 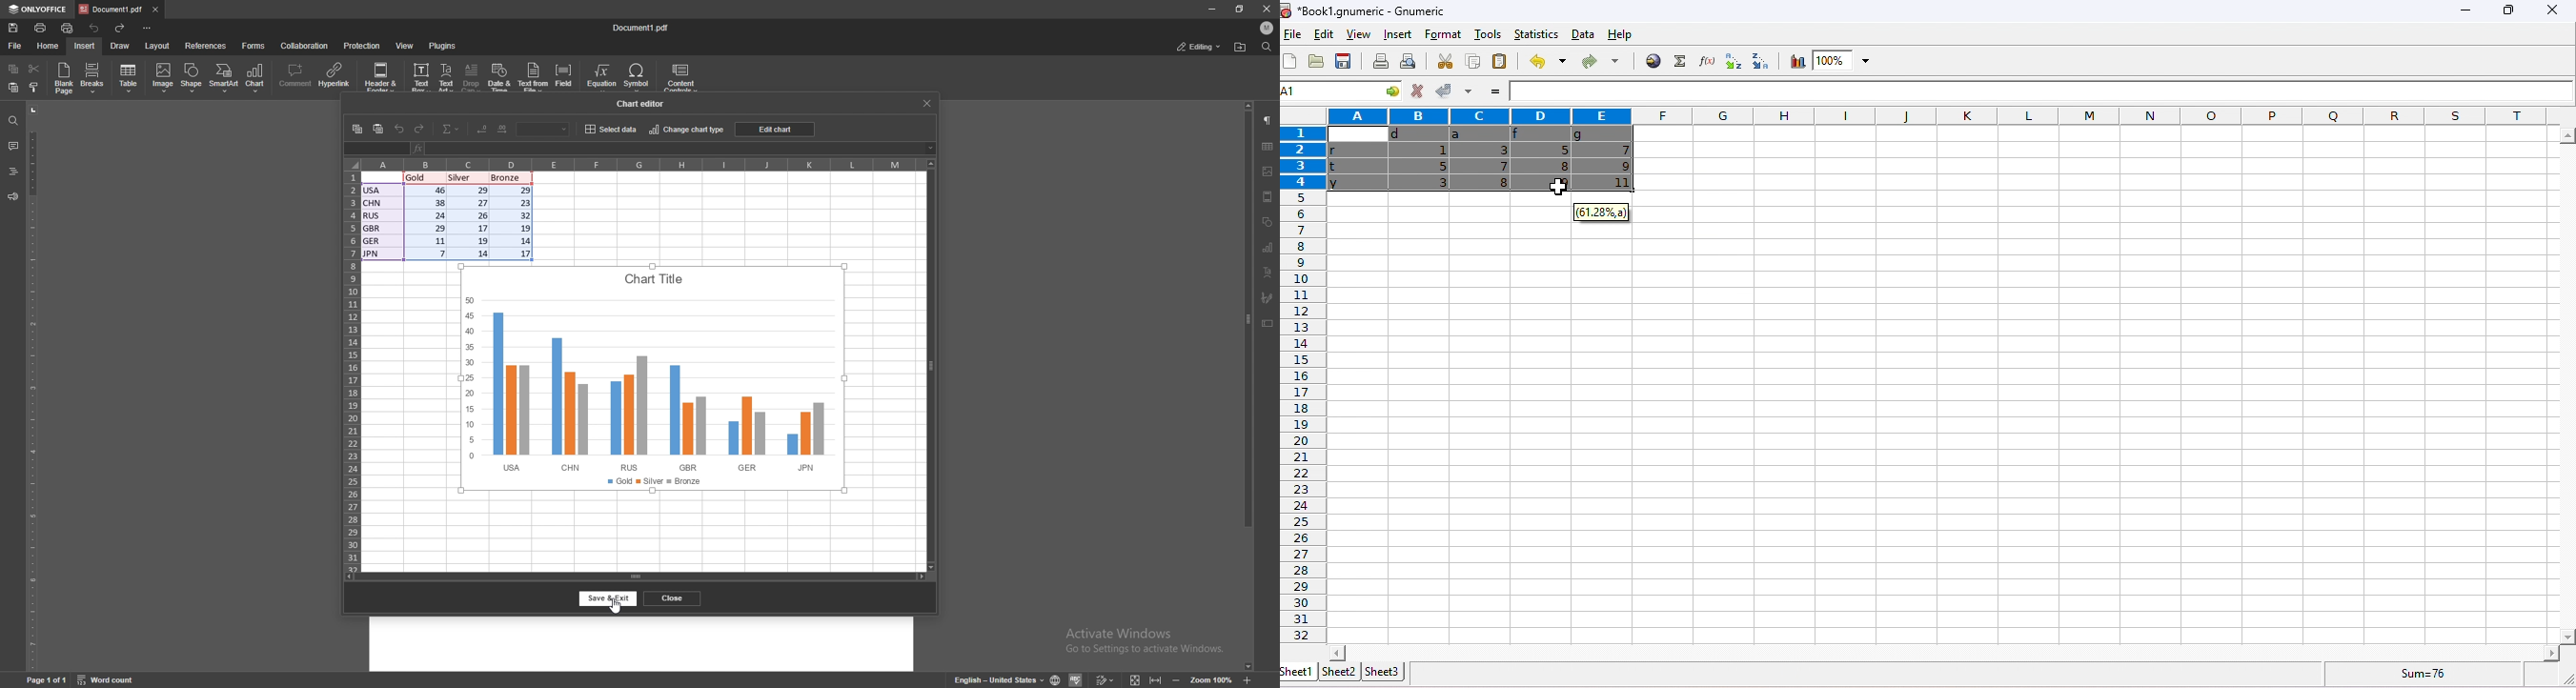 What do you see at coordinates (1395, 34) in the screenshot?
I see `insert` at bounding box center [1395, 34].